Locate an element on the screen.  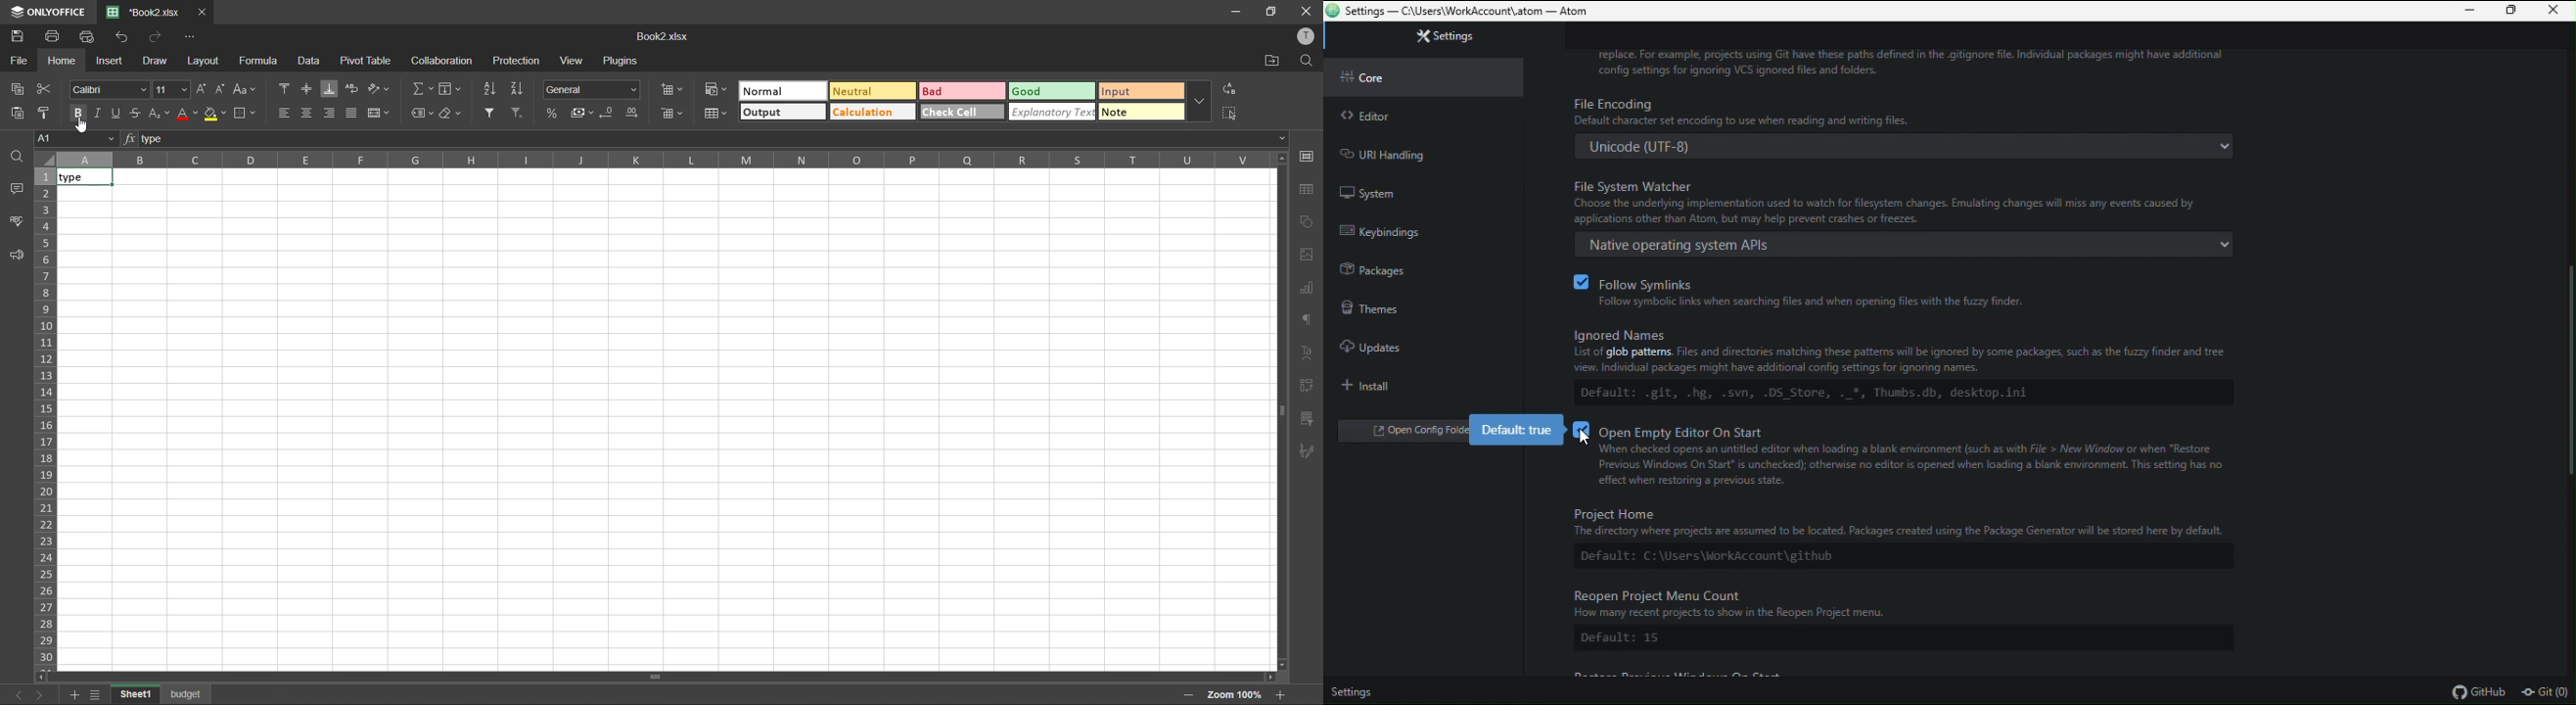
check all is located at coordinates (963, 111).